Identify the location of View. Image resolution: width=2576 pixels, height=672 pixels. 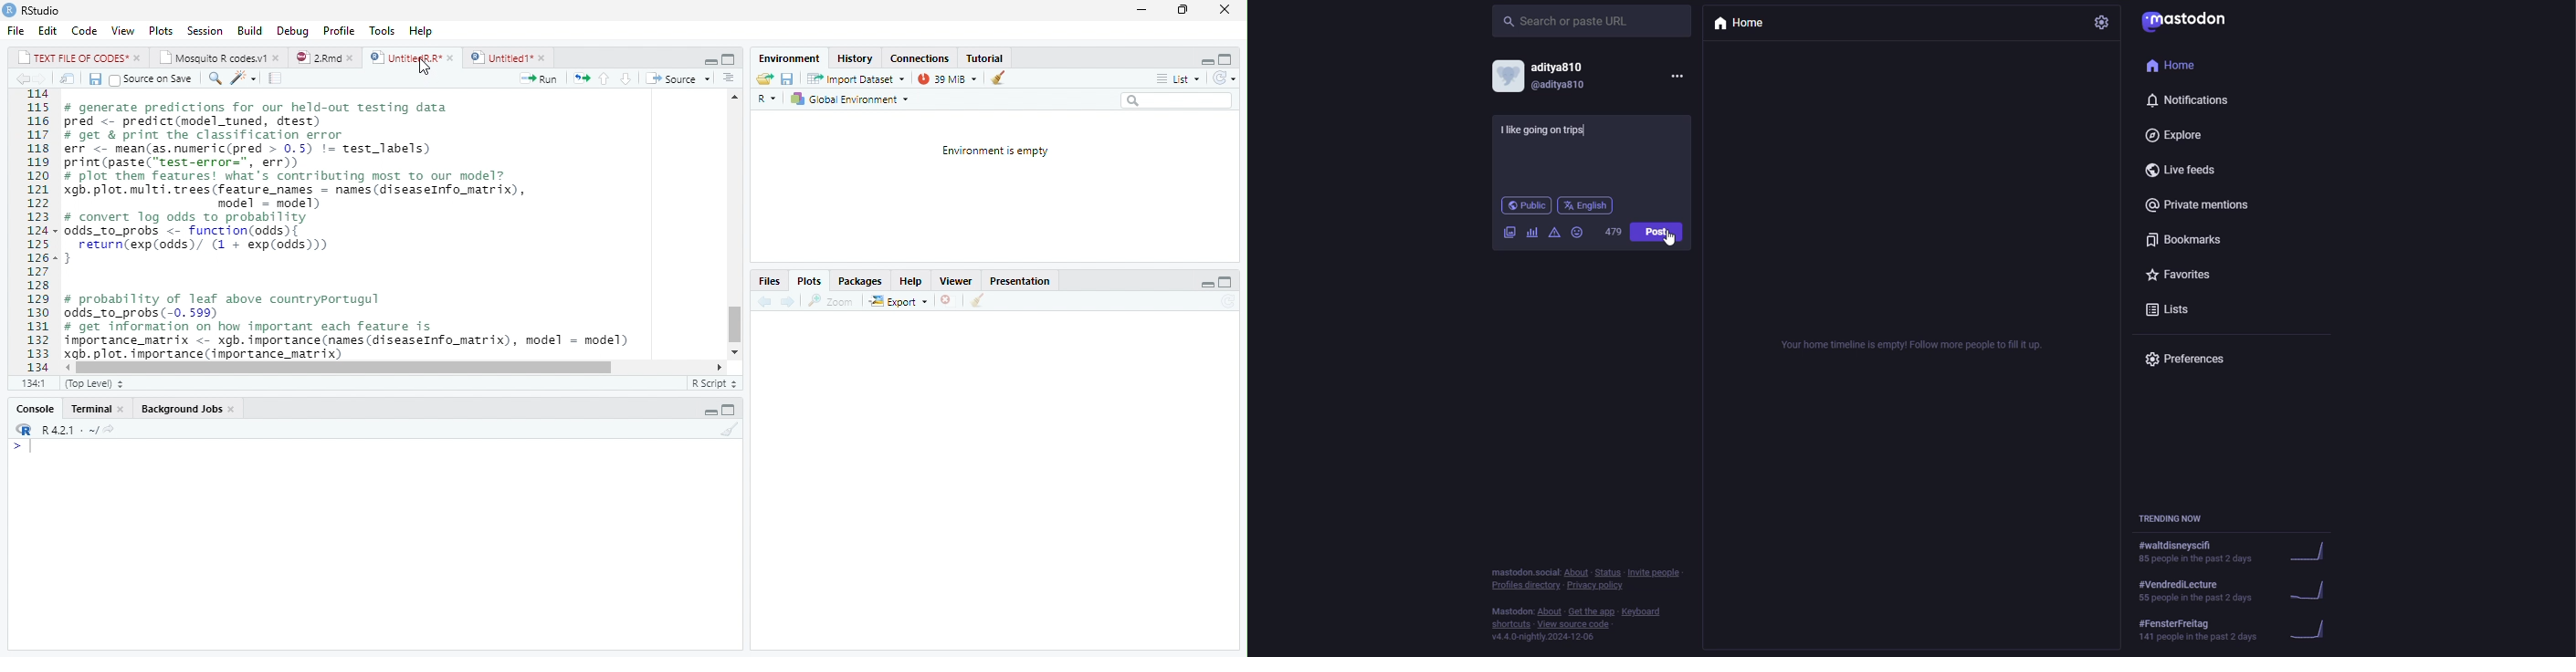
(122, 31).